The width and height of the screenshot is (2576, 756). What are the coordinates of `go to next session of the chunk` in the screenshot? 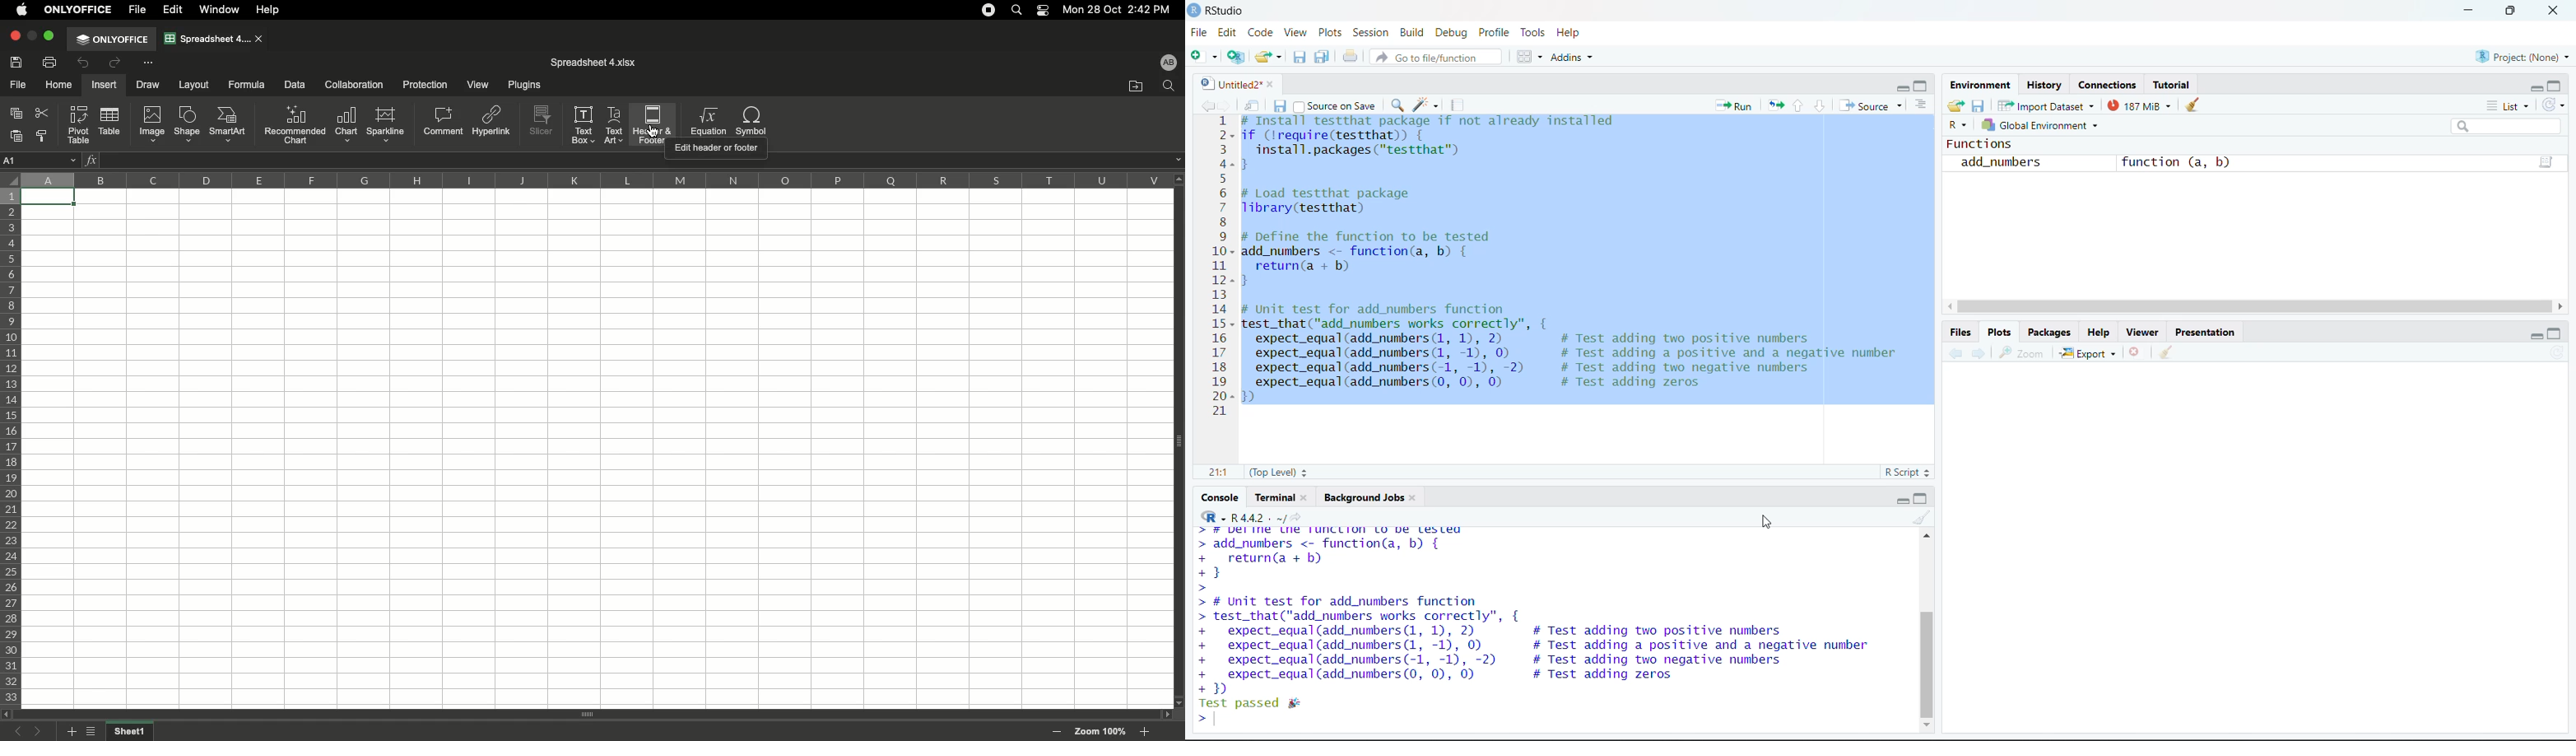 It's located at (1821, 105).